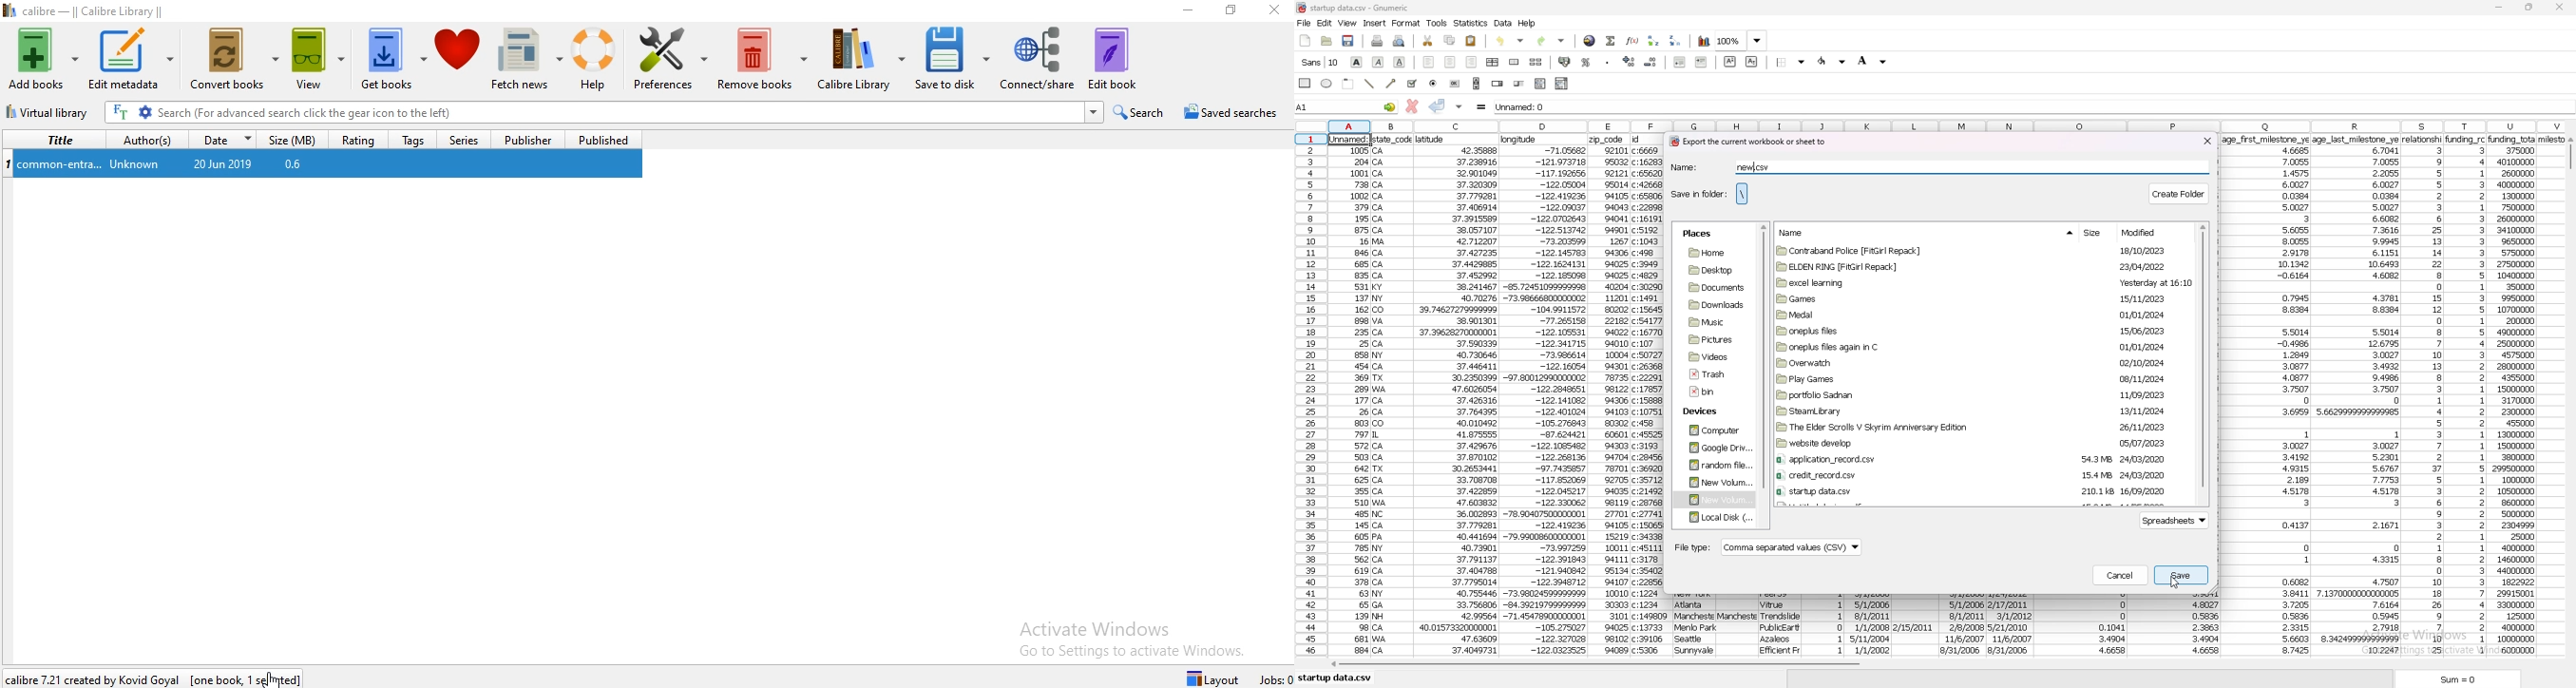  What do you see at coordinates (2144, 232) in the screenshot?
I see `modified` at bounding box center [2144, 232].